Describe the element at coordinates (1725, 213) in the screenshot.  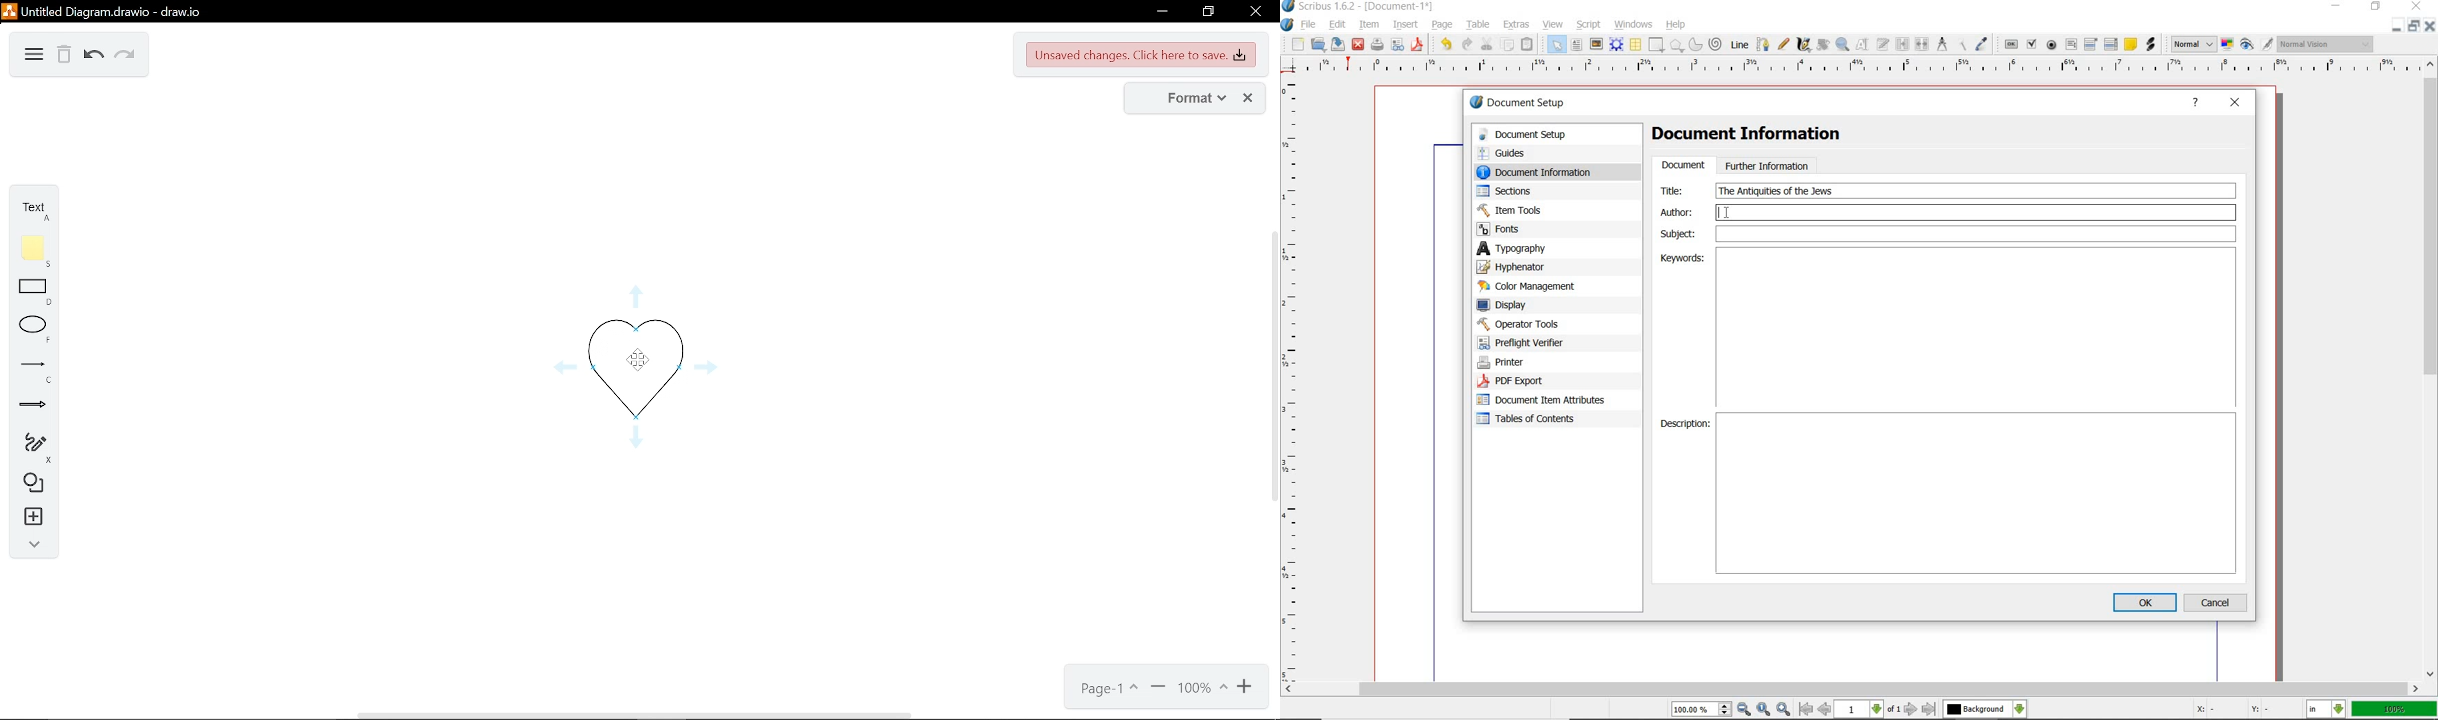
I see `editor` at that location.